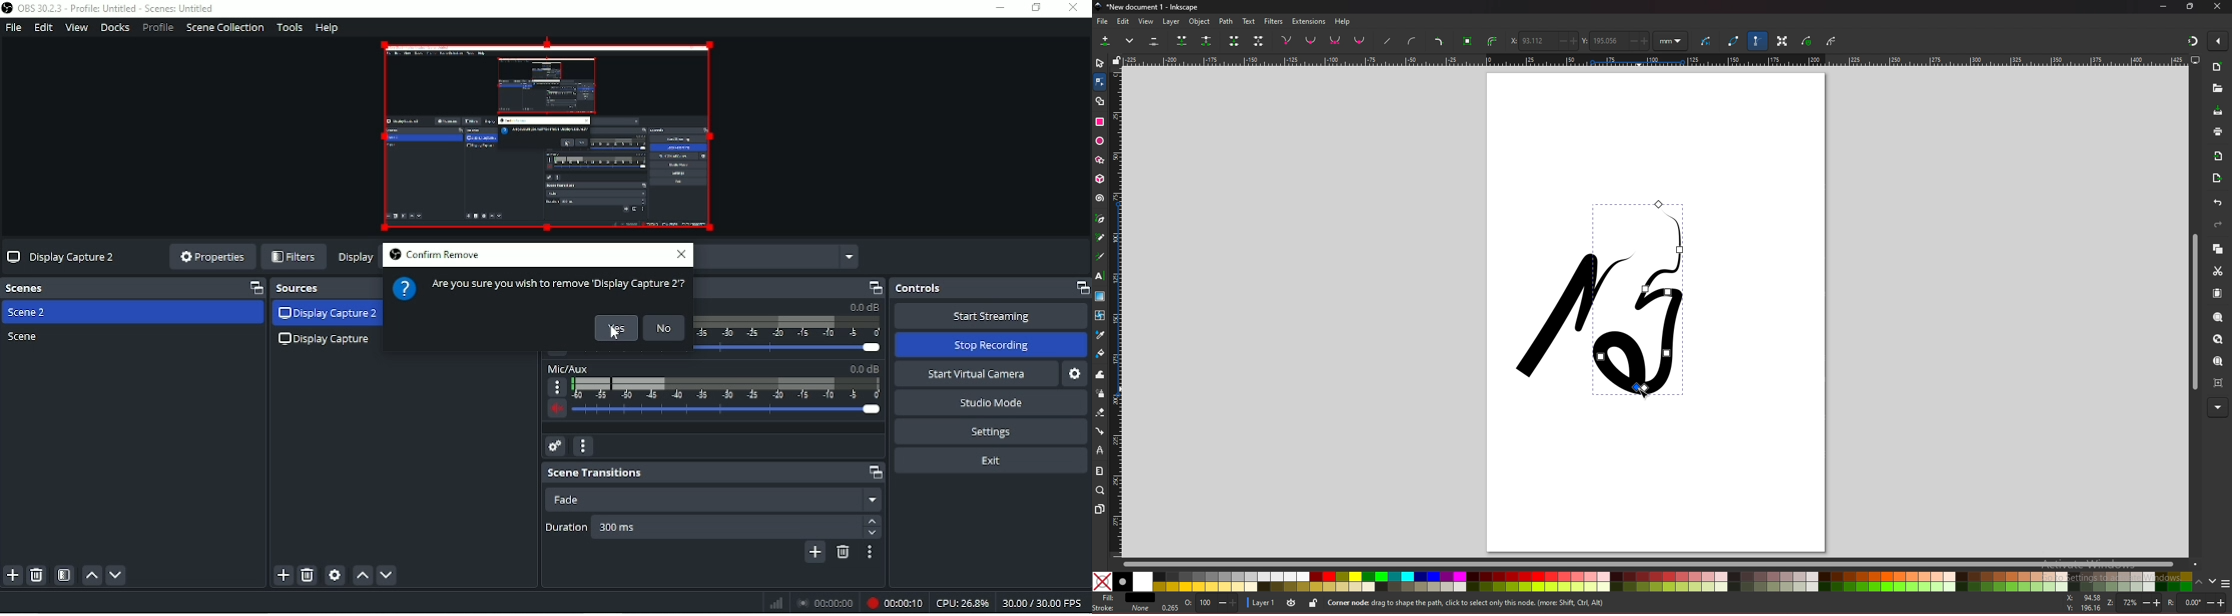  I want to click on spray, so click(1100, 394).